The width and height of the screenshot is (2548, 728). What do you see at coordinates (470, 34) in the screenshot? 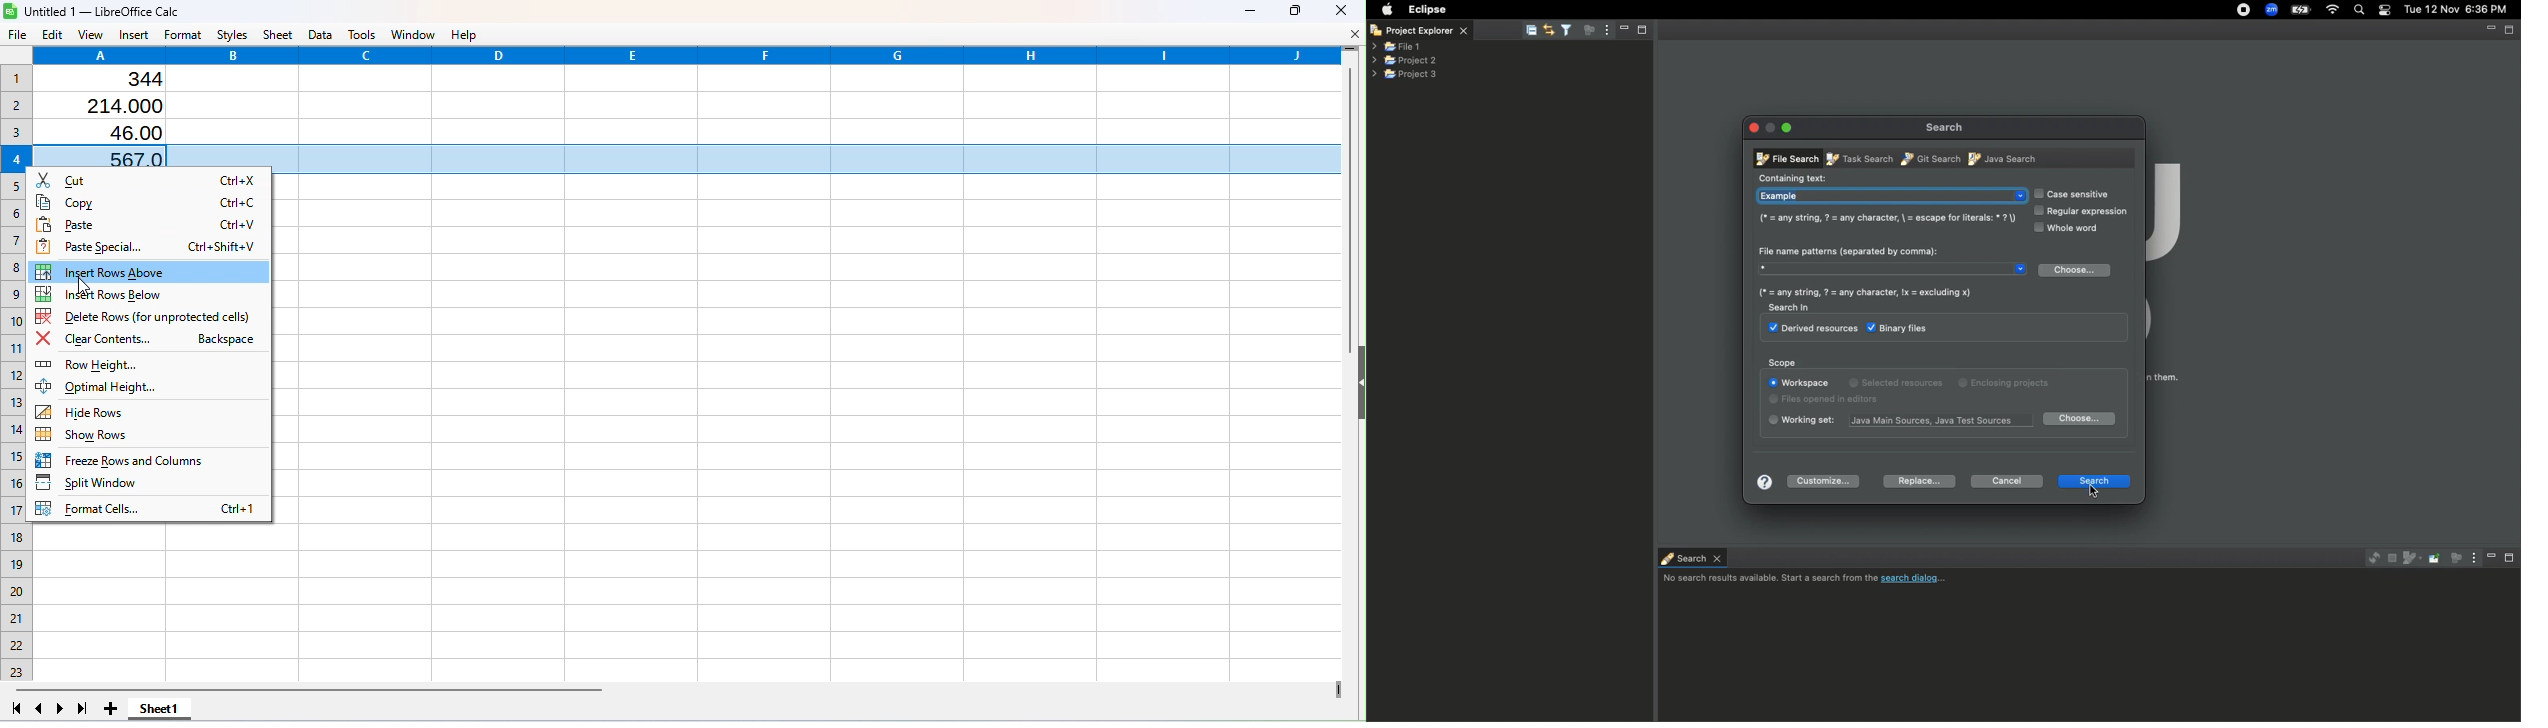
I see `Help` at bounding box center [470, 34].